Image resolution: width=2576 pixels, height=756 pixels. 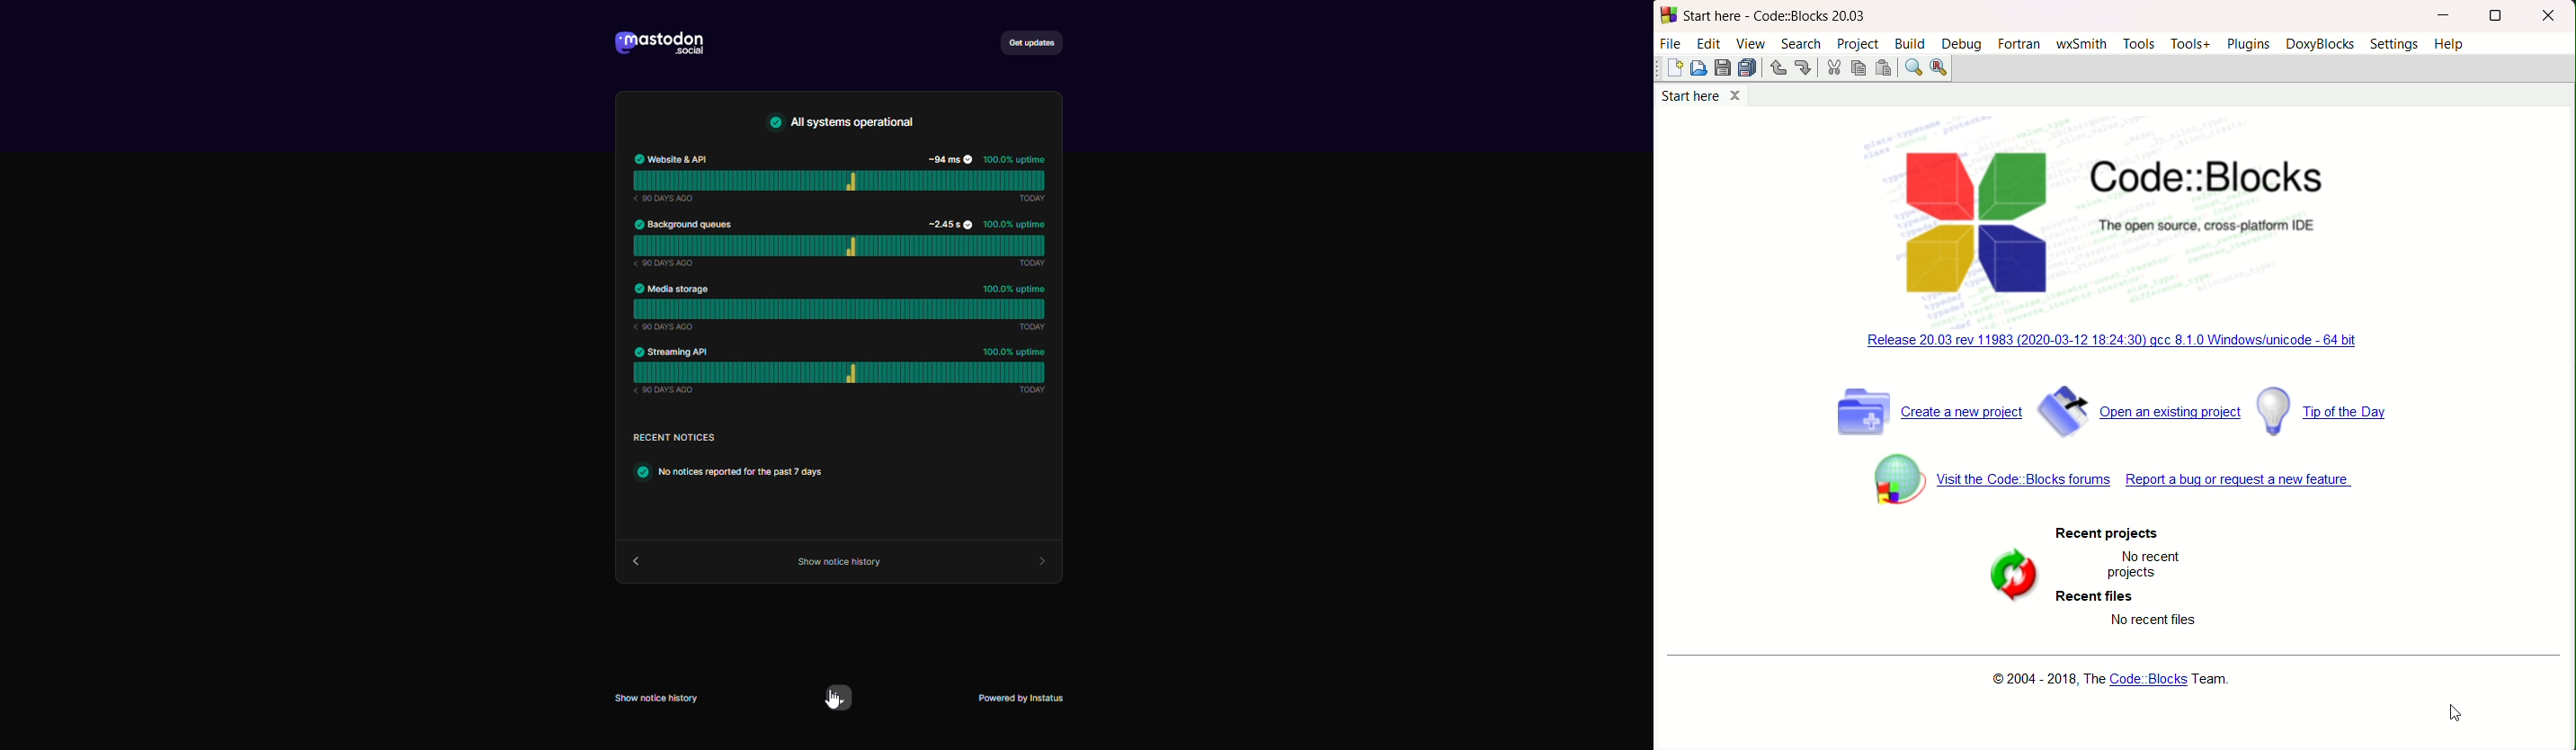 I want to click on show source code, so click(x=836, y=561).